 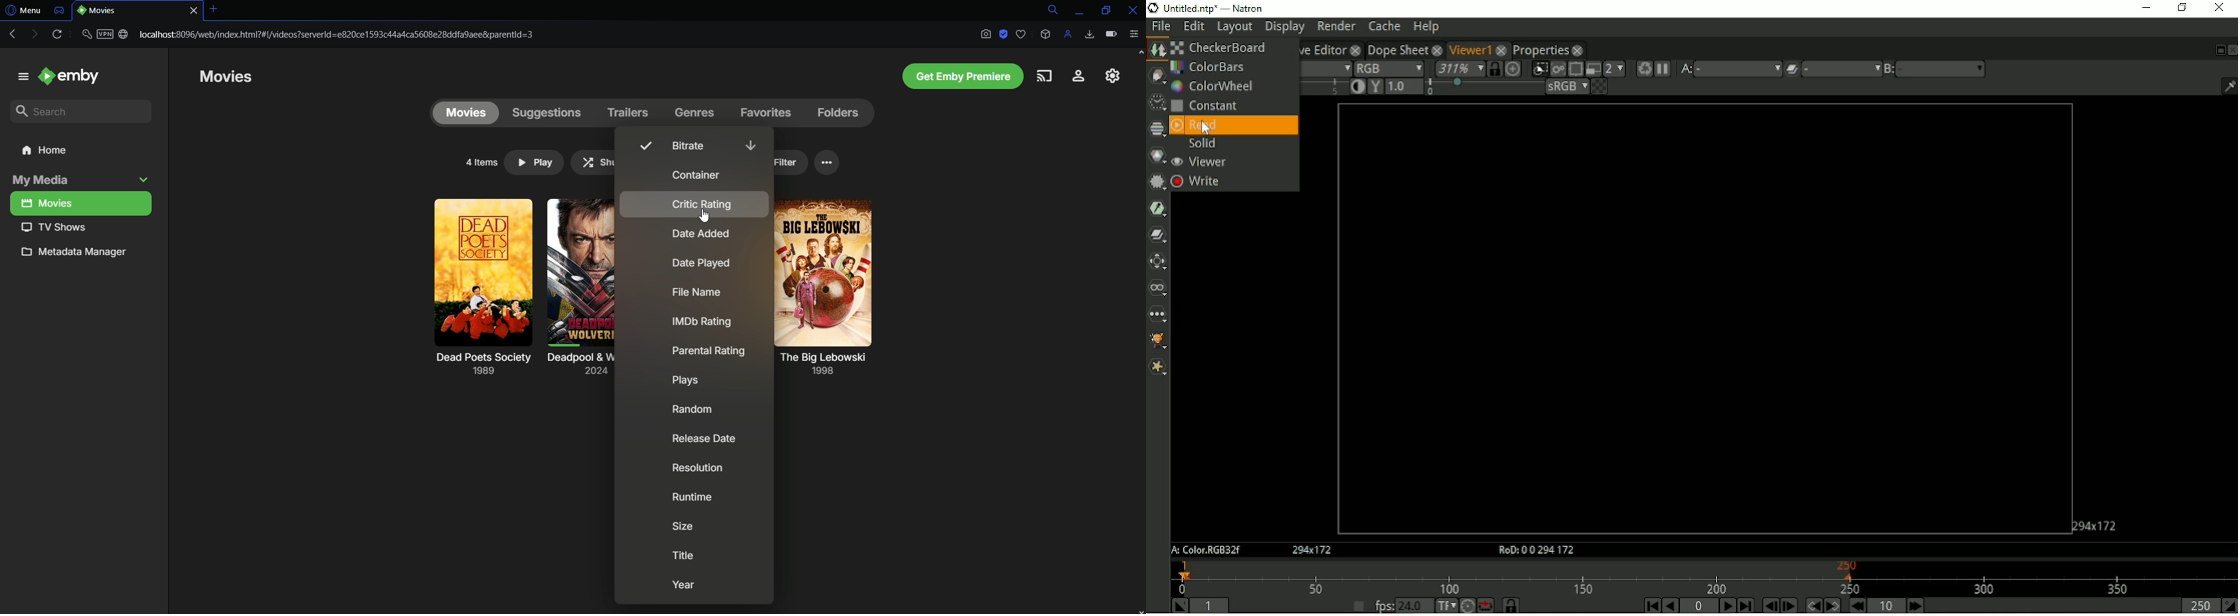 What do you see at coordinates (85, 110) in the screenshot?
I see `Search` at bounding box center [85, 110].